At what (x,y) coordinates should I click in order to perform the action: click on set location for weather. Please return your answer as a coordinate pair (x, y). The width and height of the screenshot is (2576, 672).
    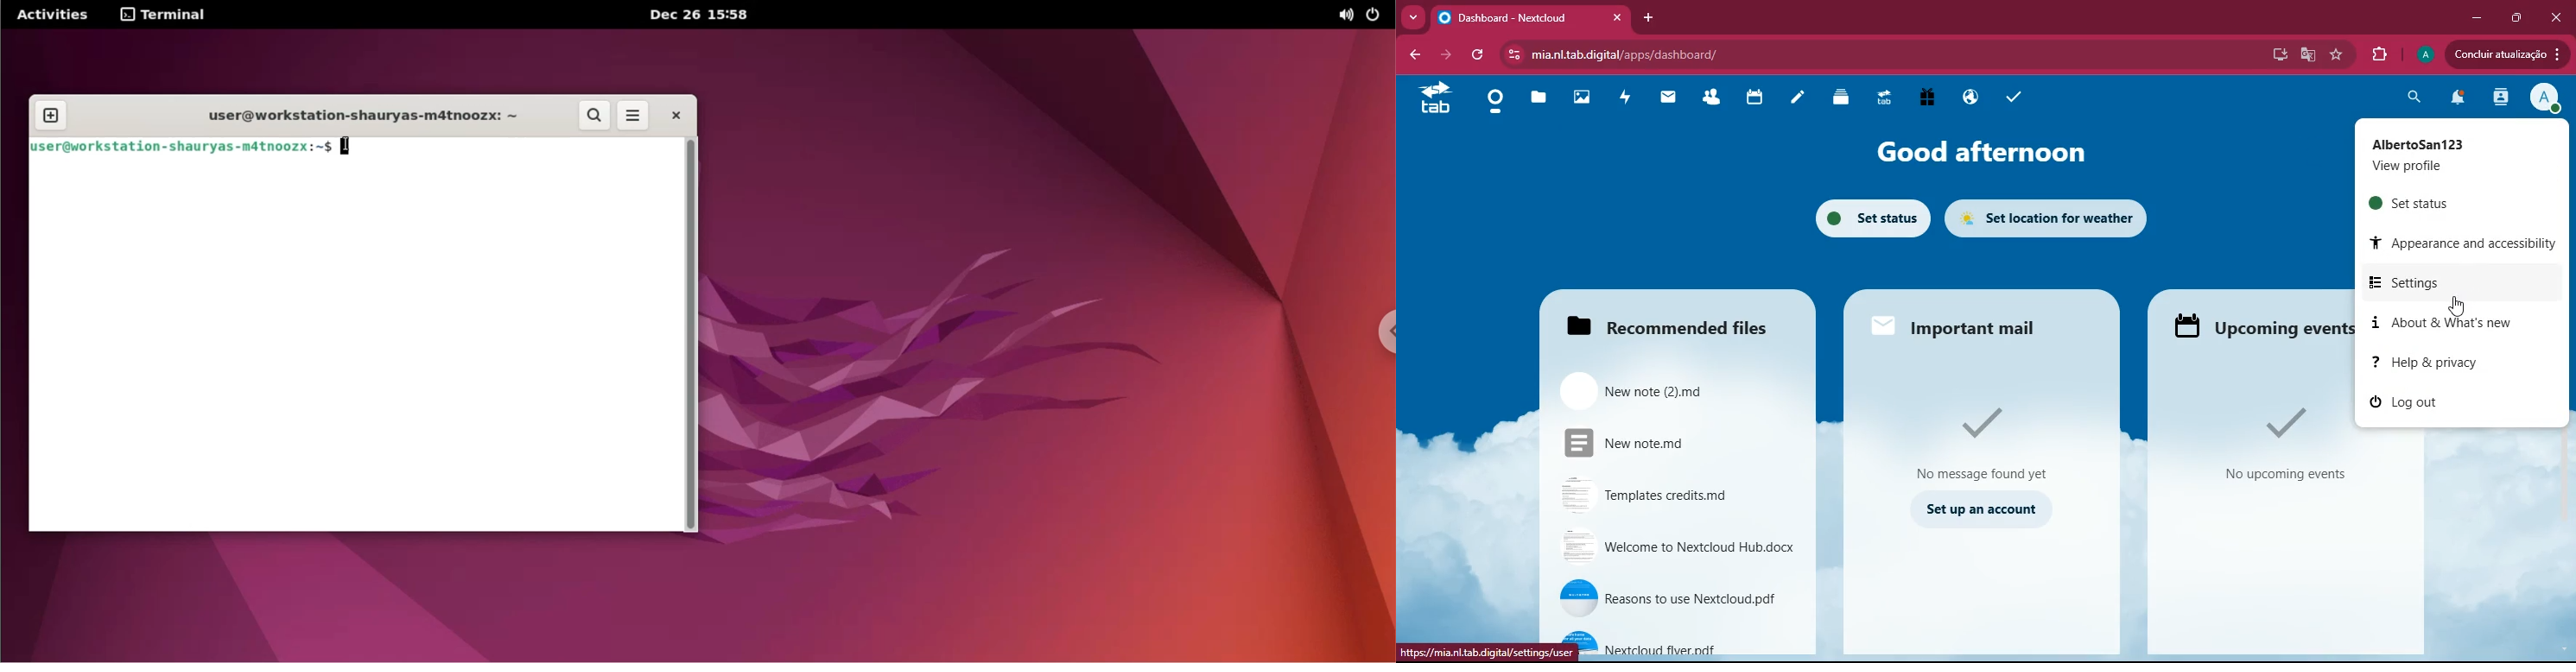
    Looking at the image, I should click on (2059, 220).